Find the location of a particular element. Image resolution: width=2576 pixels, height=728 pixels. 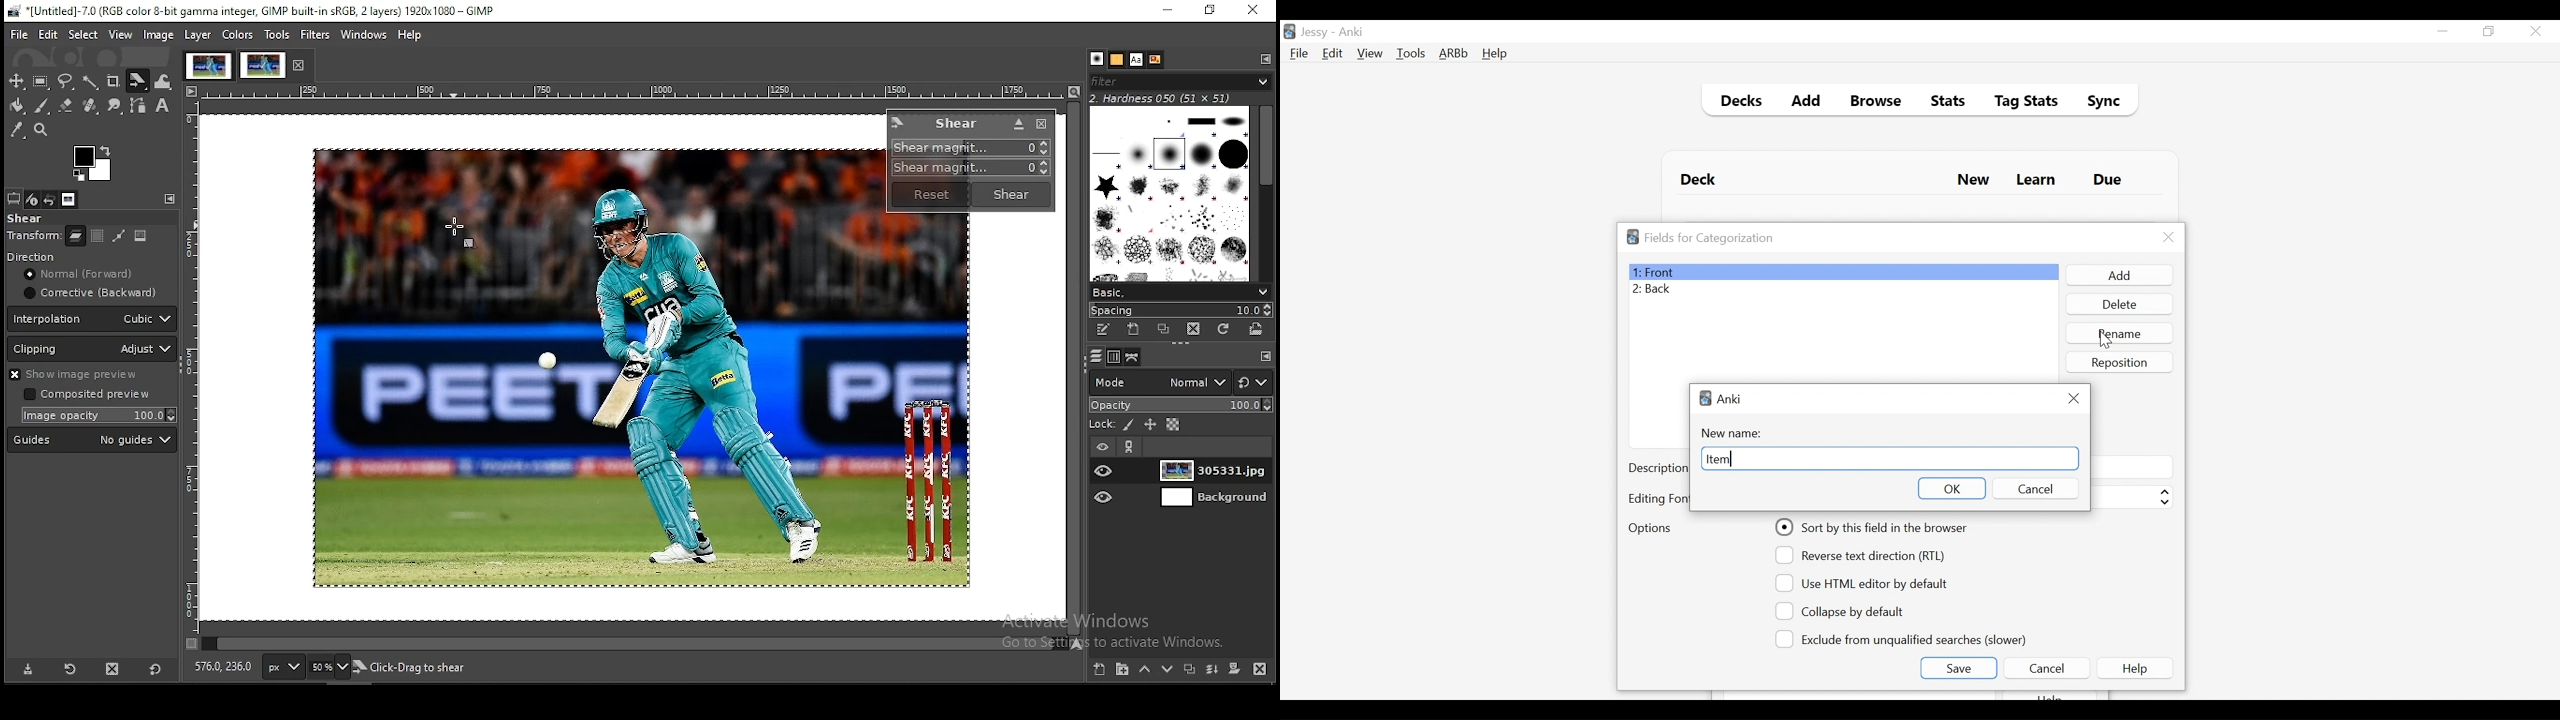

opacity is located at coordinates (1181, 405).